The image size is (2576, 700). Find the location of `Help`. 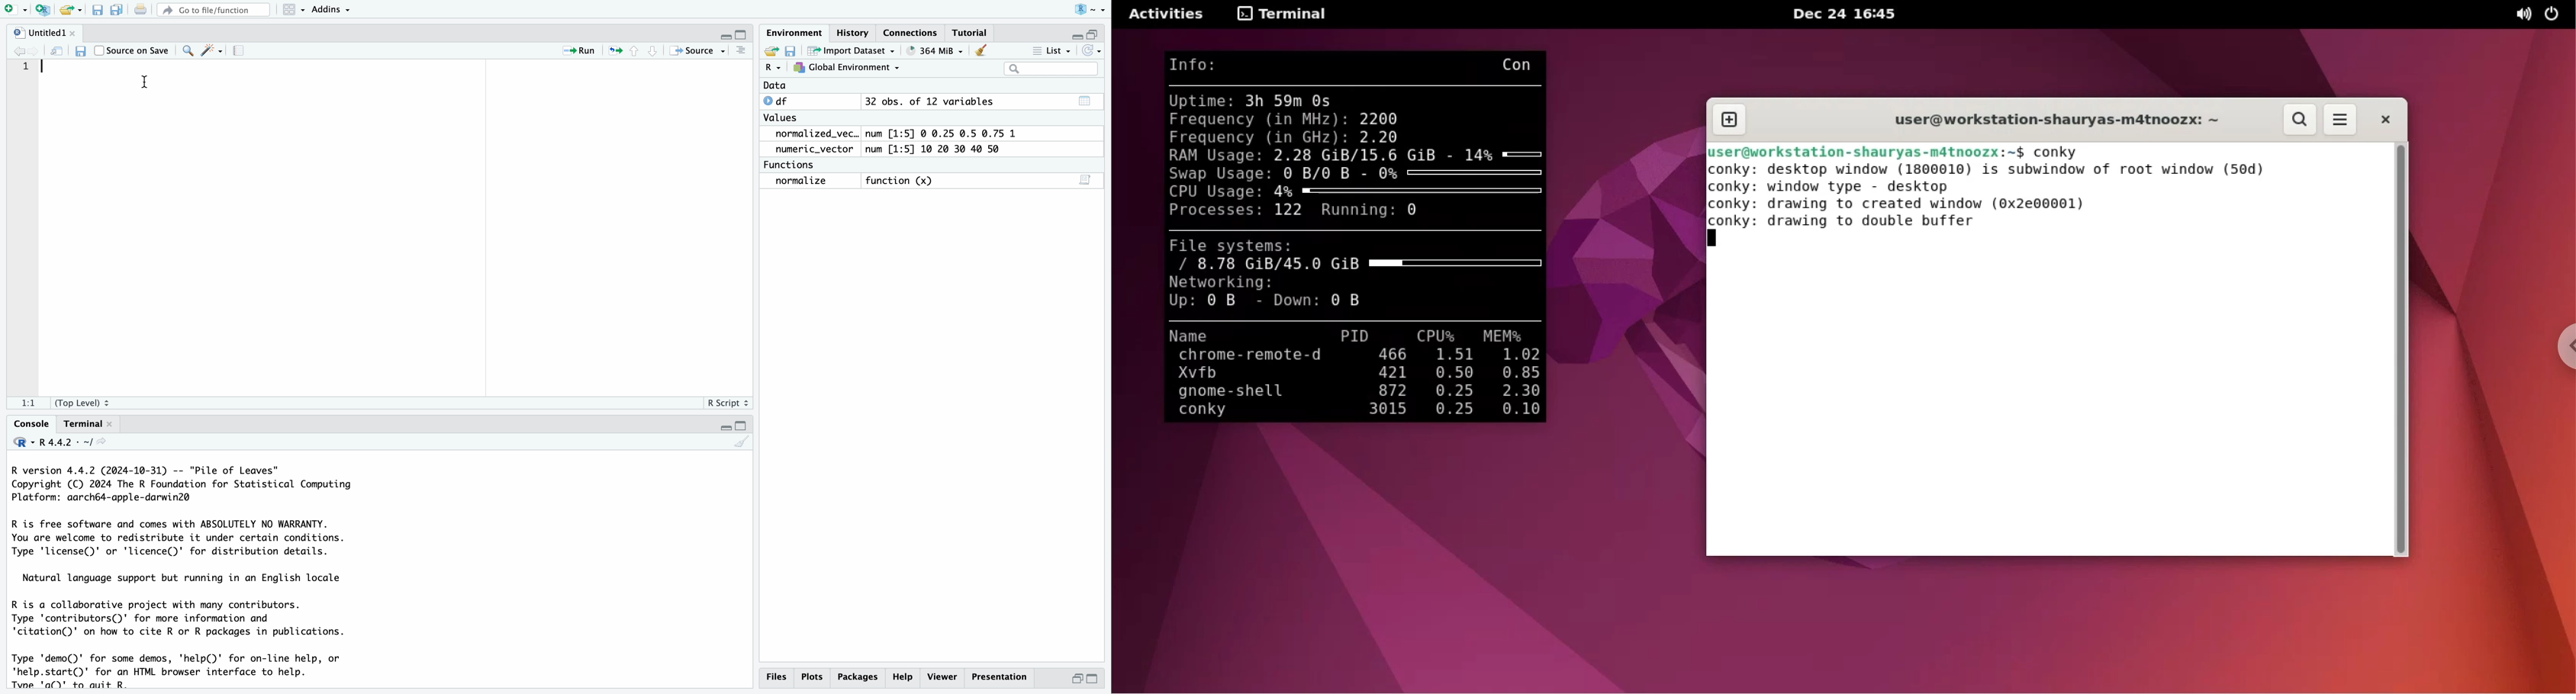

Help is located at coordinates (905, 677).